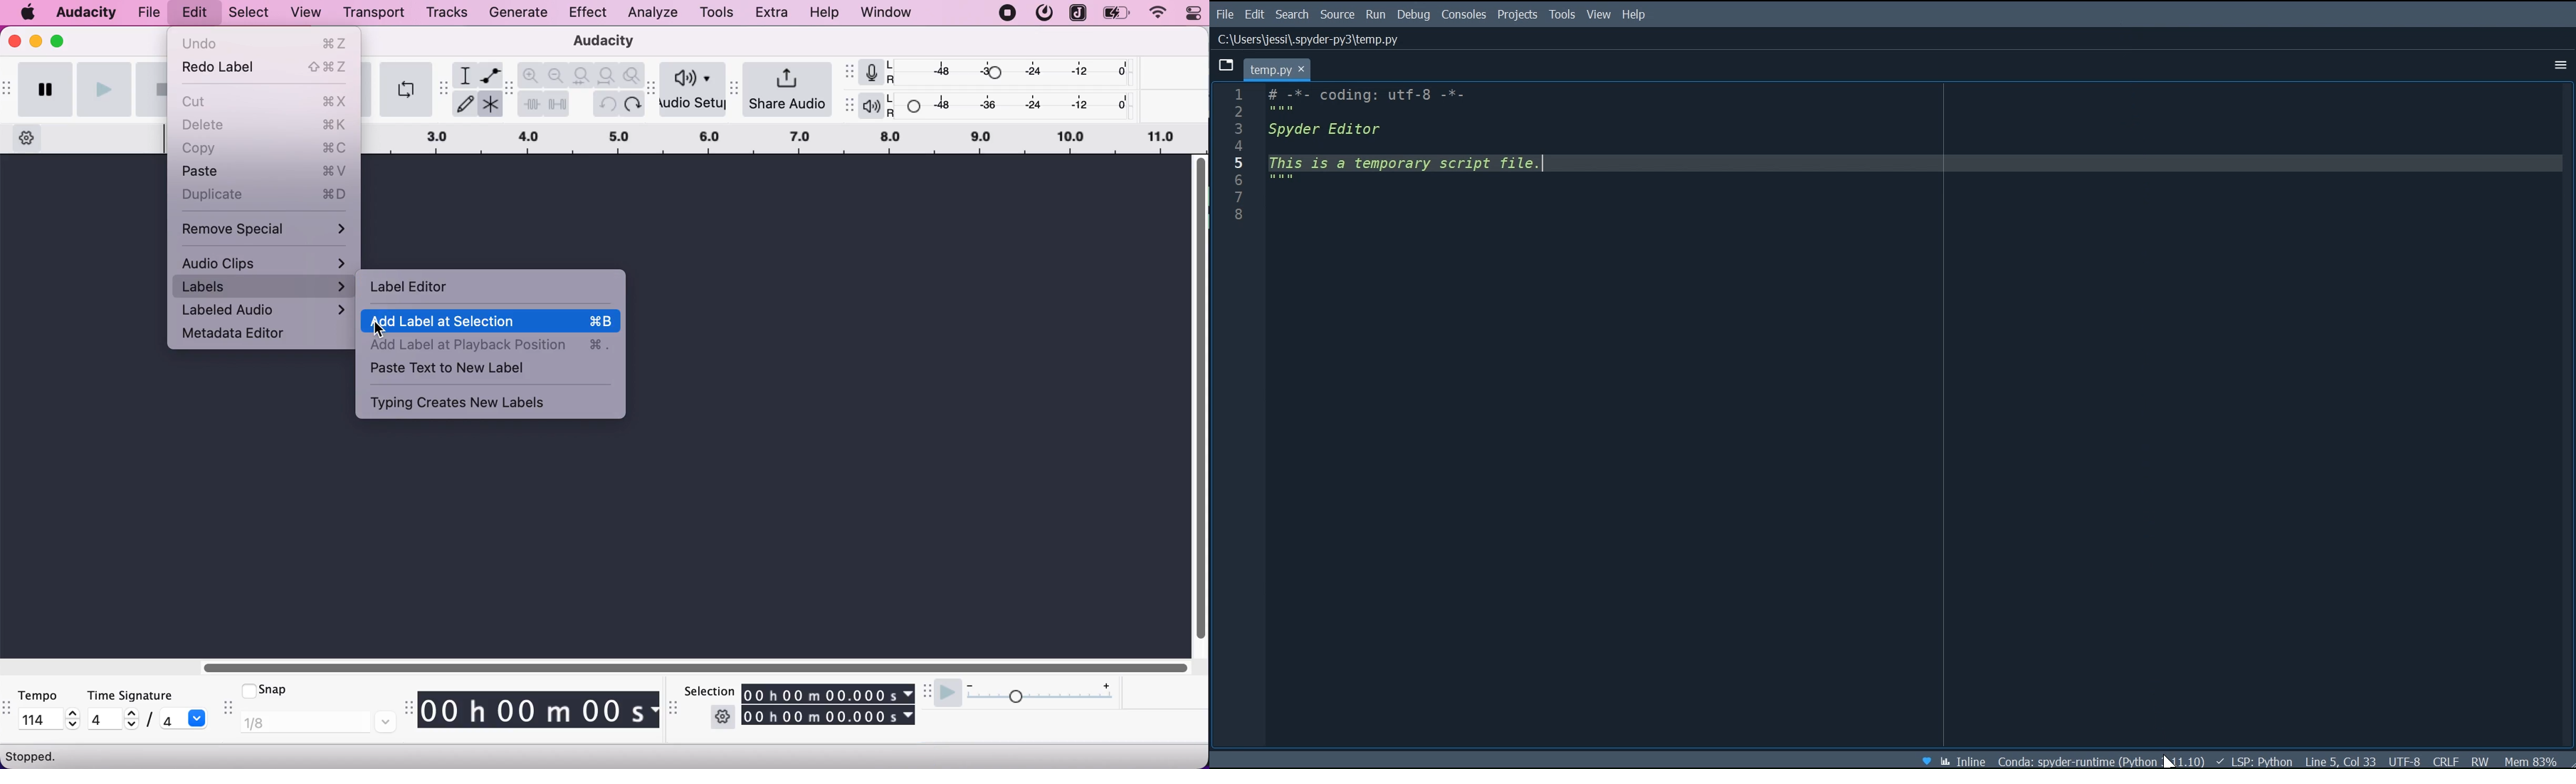  Describe the element at coordinates (307, 13) in the screenshot. I see `view` at that location.